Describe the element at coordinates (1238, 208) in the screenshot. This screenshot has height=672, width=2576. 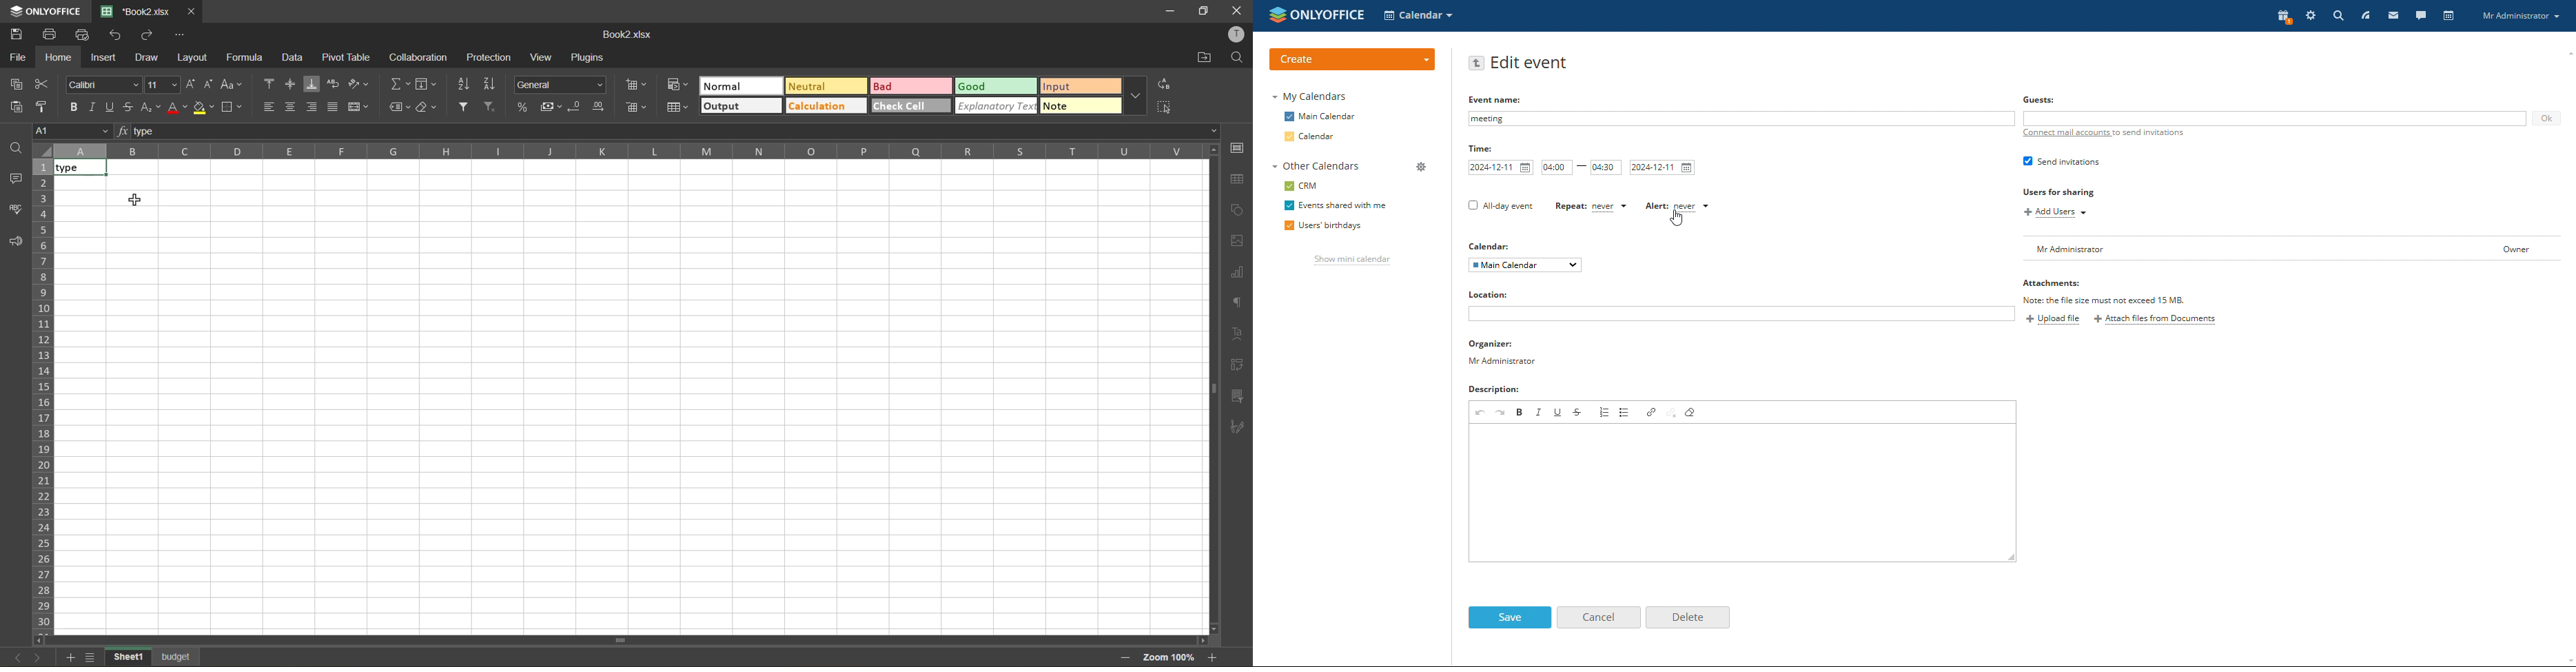
I see `shapes` at that location.